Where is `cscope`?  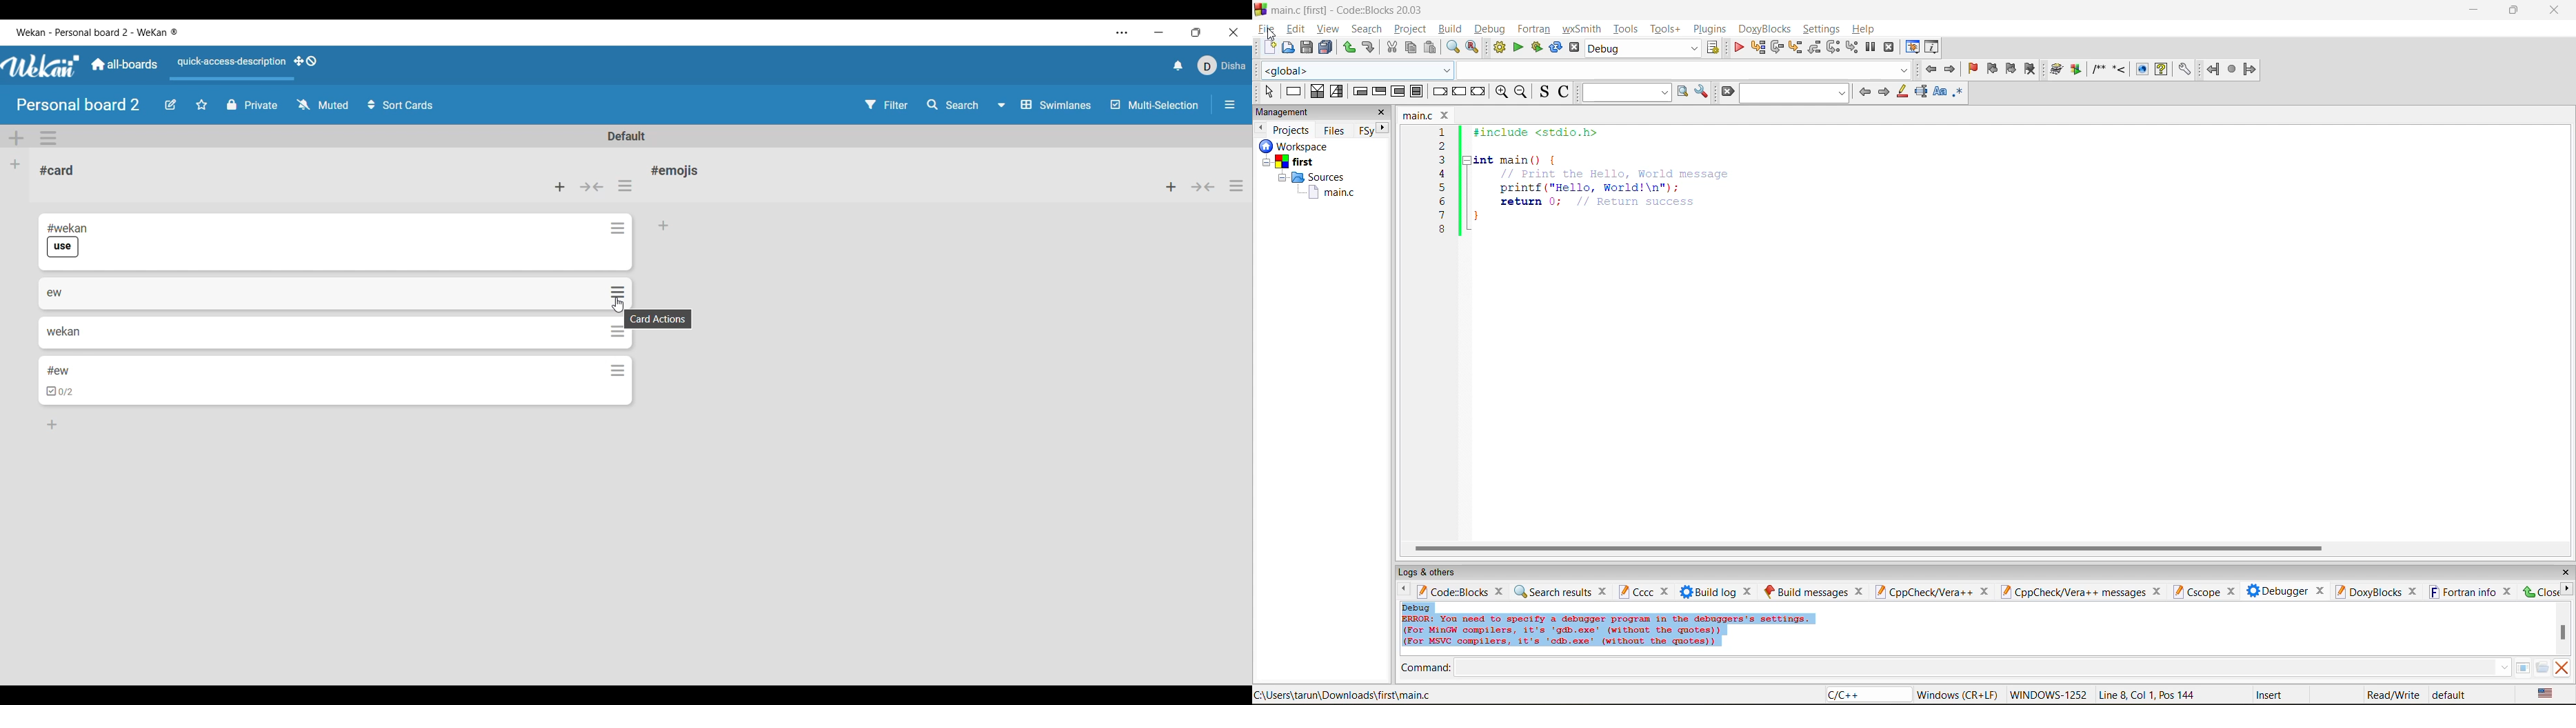 cscope is located at coordinates (2195, 590).